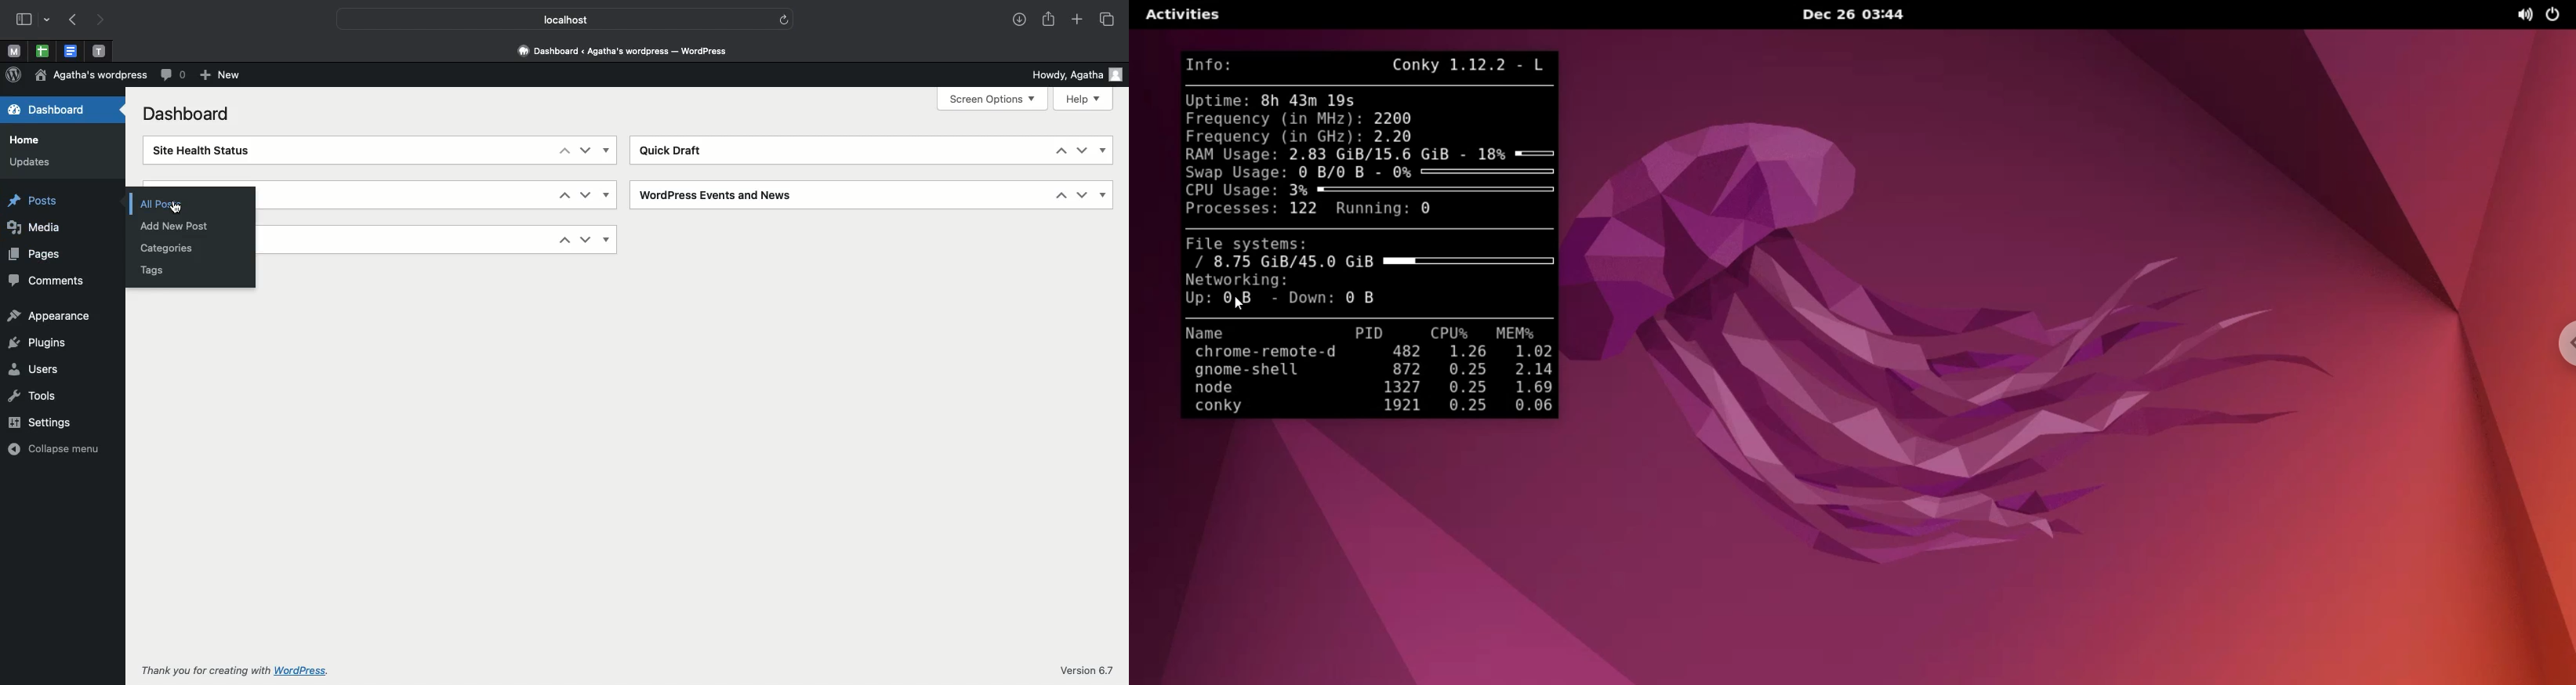 The width and height of the screenshot is (2576, 700). I want to click on Next page, so click(105, 20).